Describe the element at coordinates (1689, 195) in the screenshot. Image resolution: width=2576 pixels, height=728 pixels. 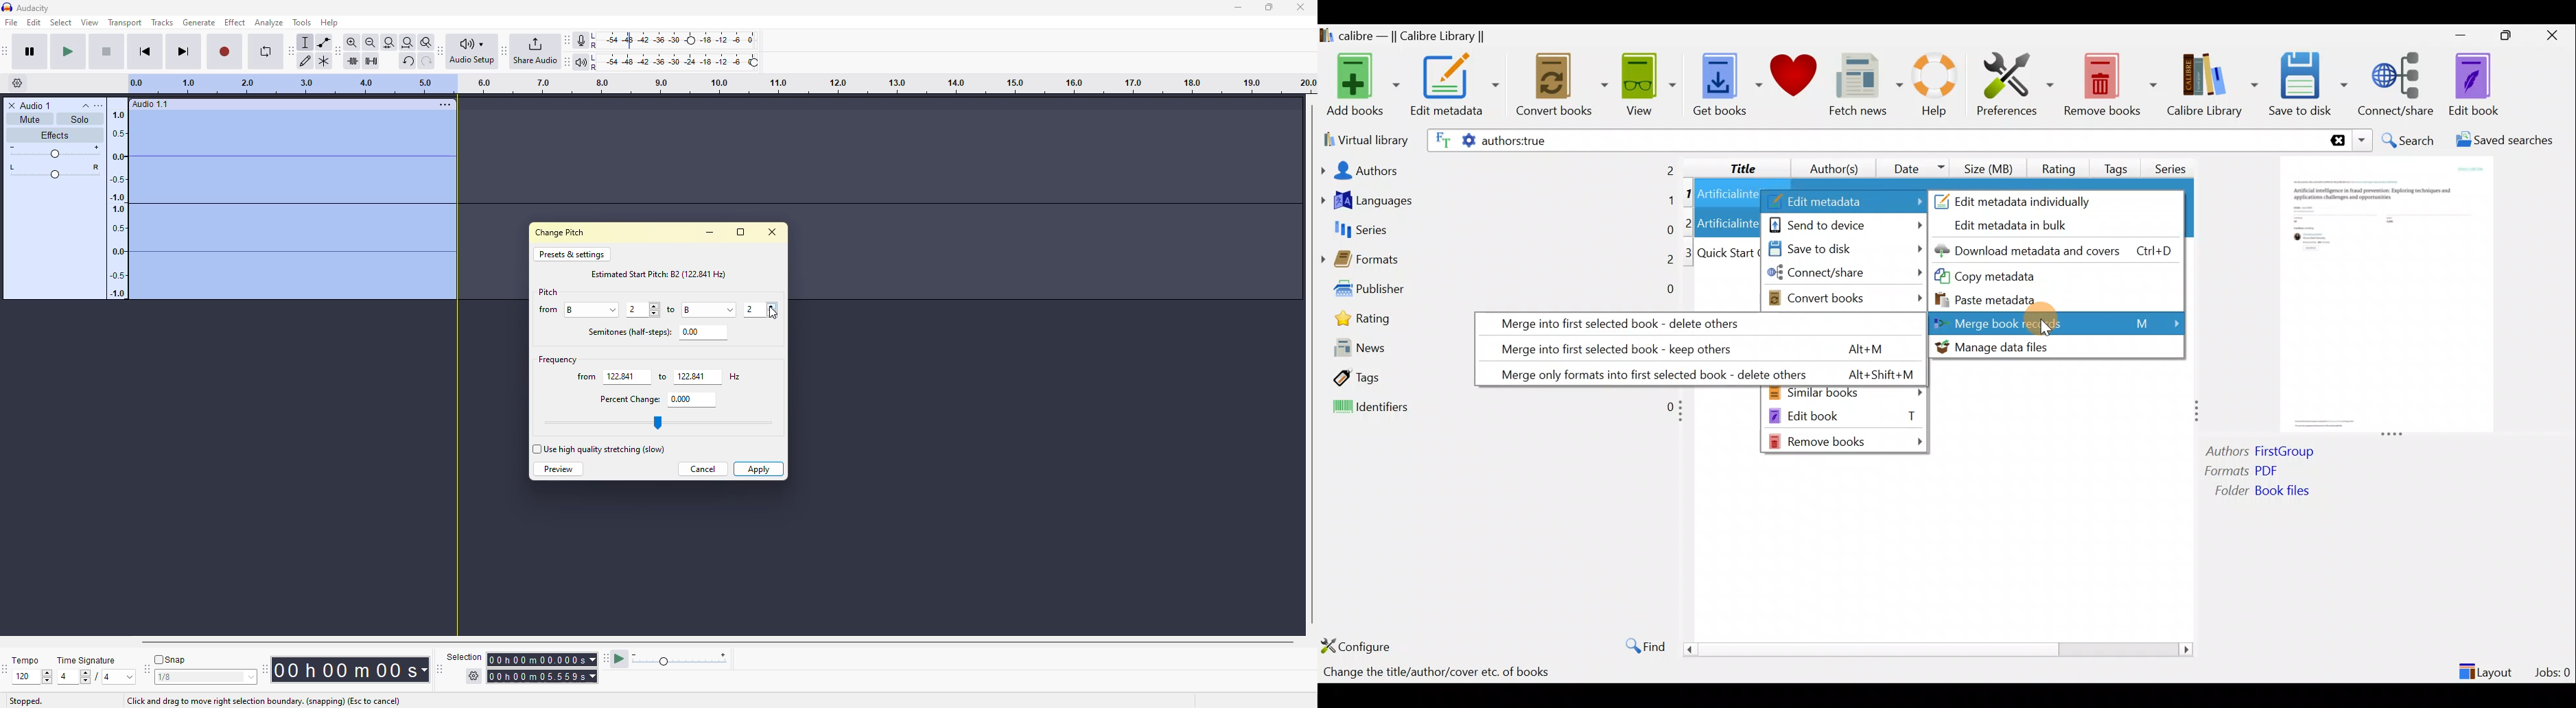
I see `1` at that location.